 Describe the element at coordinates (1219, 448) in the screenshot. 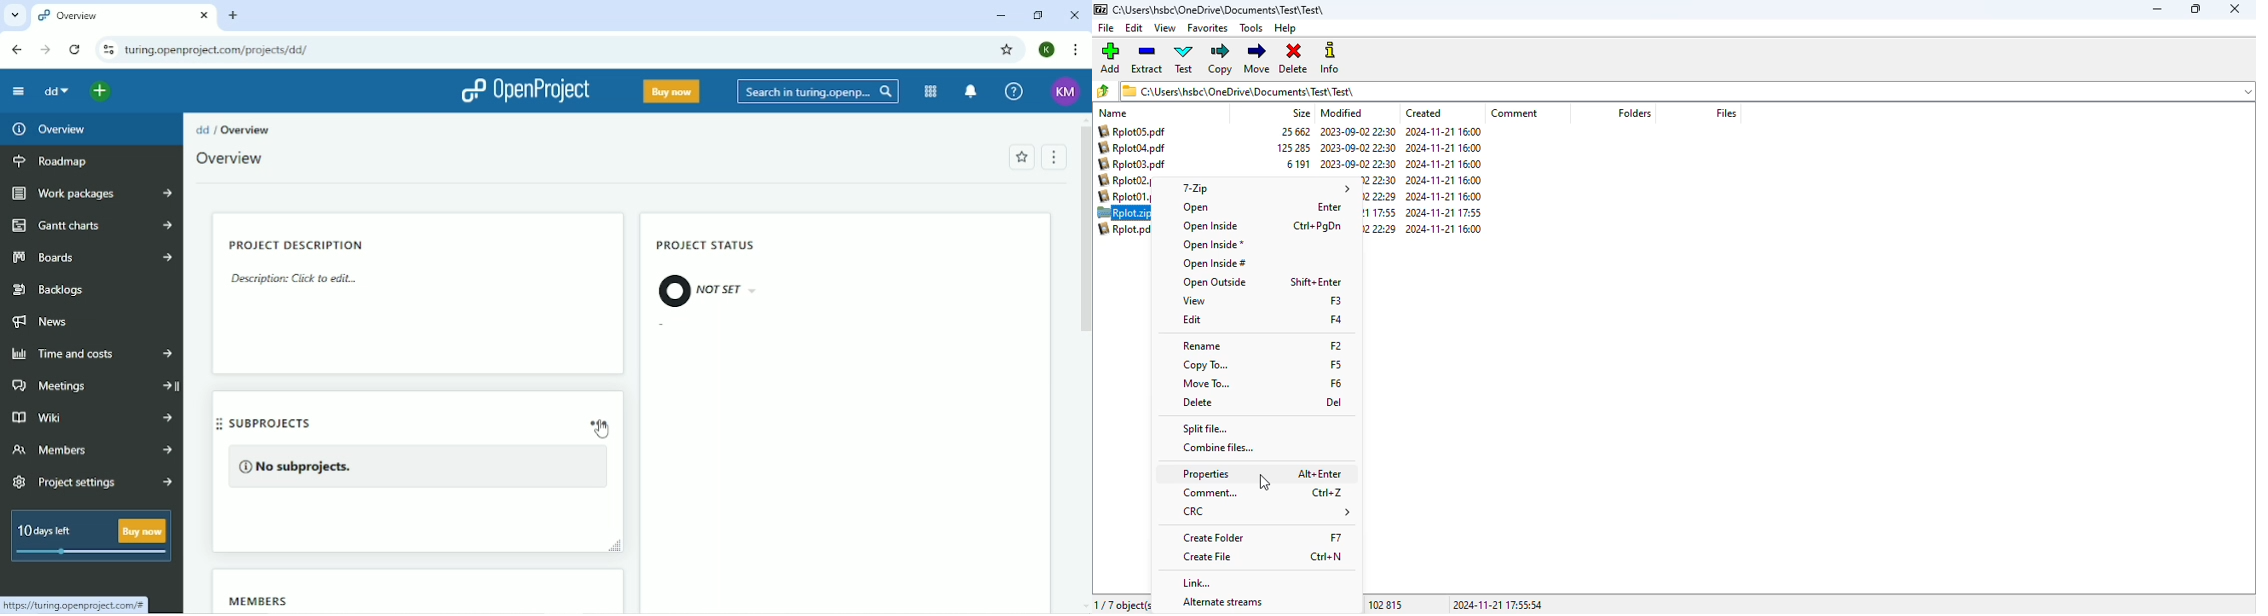

I see `combine files` at that location.